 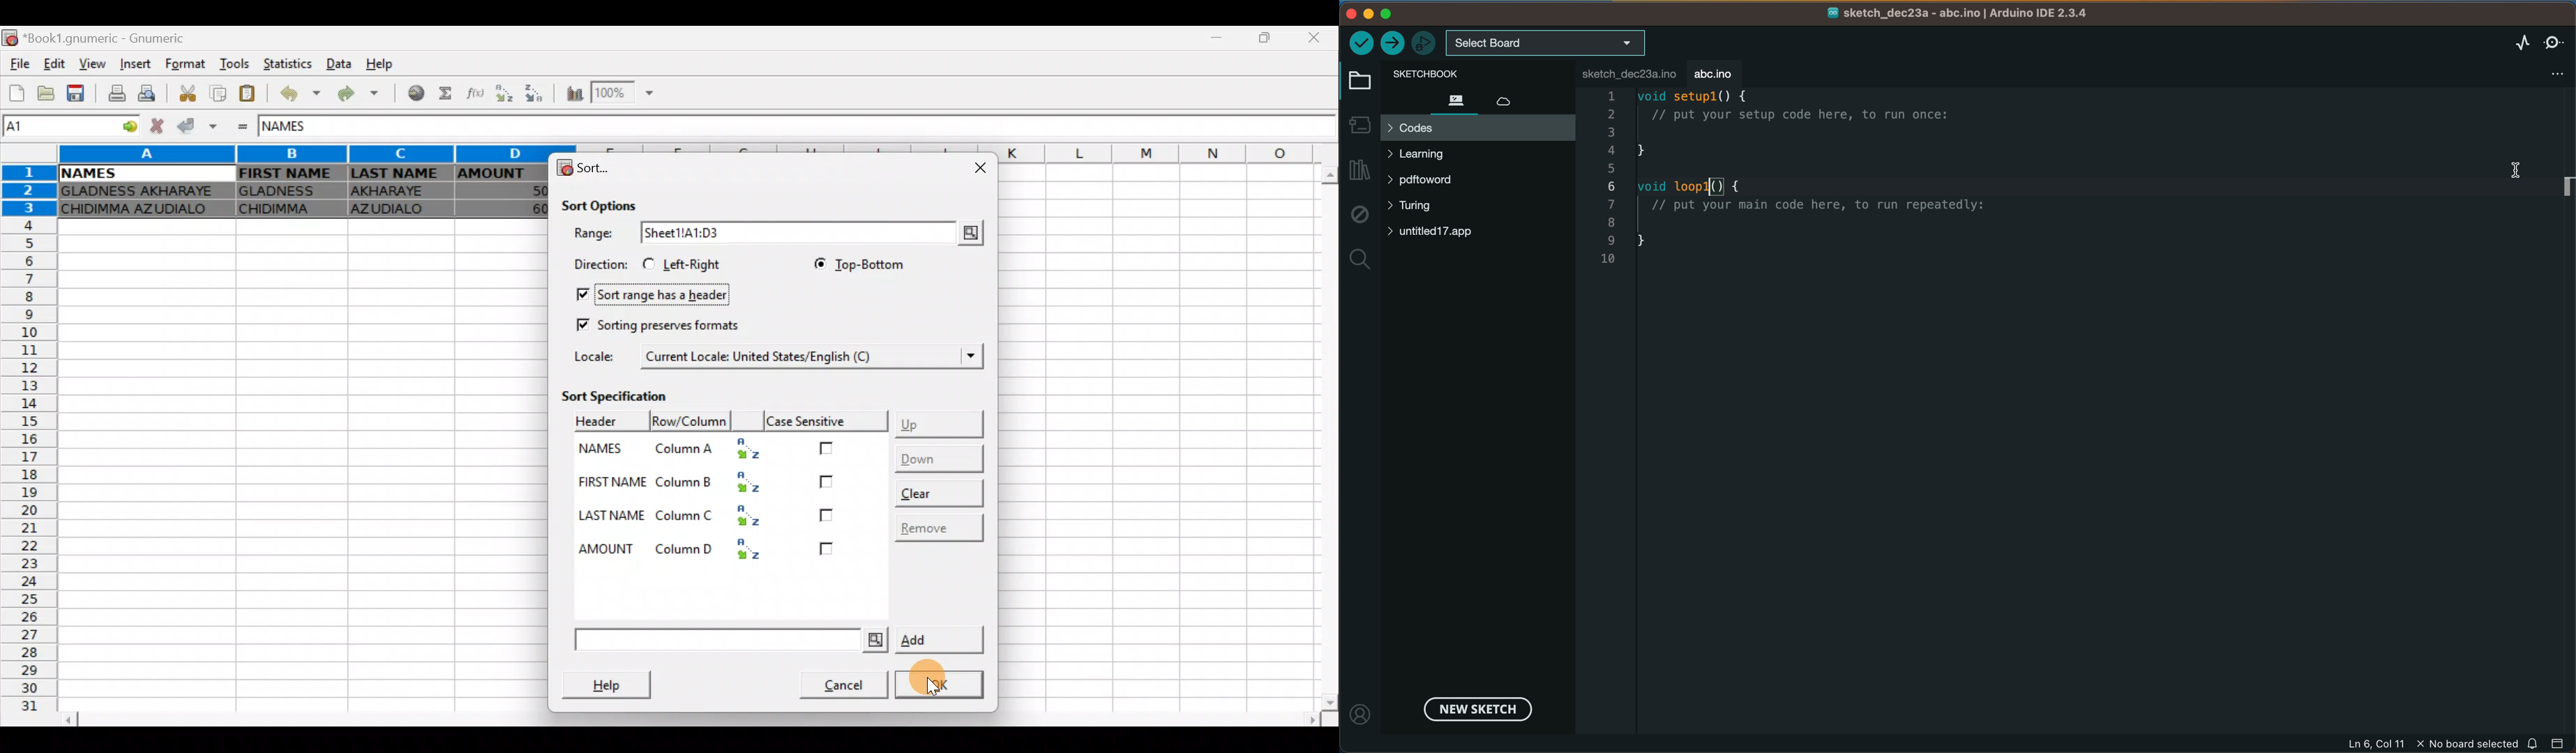 What do you see at coordinates (118, 91) in the screenshot?
I see `Print current file` at bounding box center [118, 91].